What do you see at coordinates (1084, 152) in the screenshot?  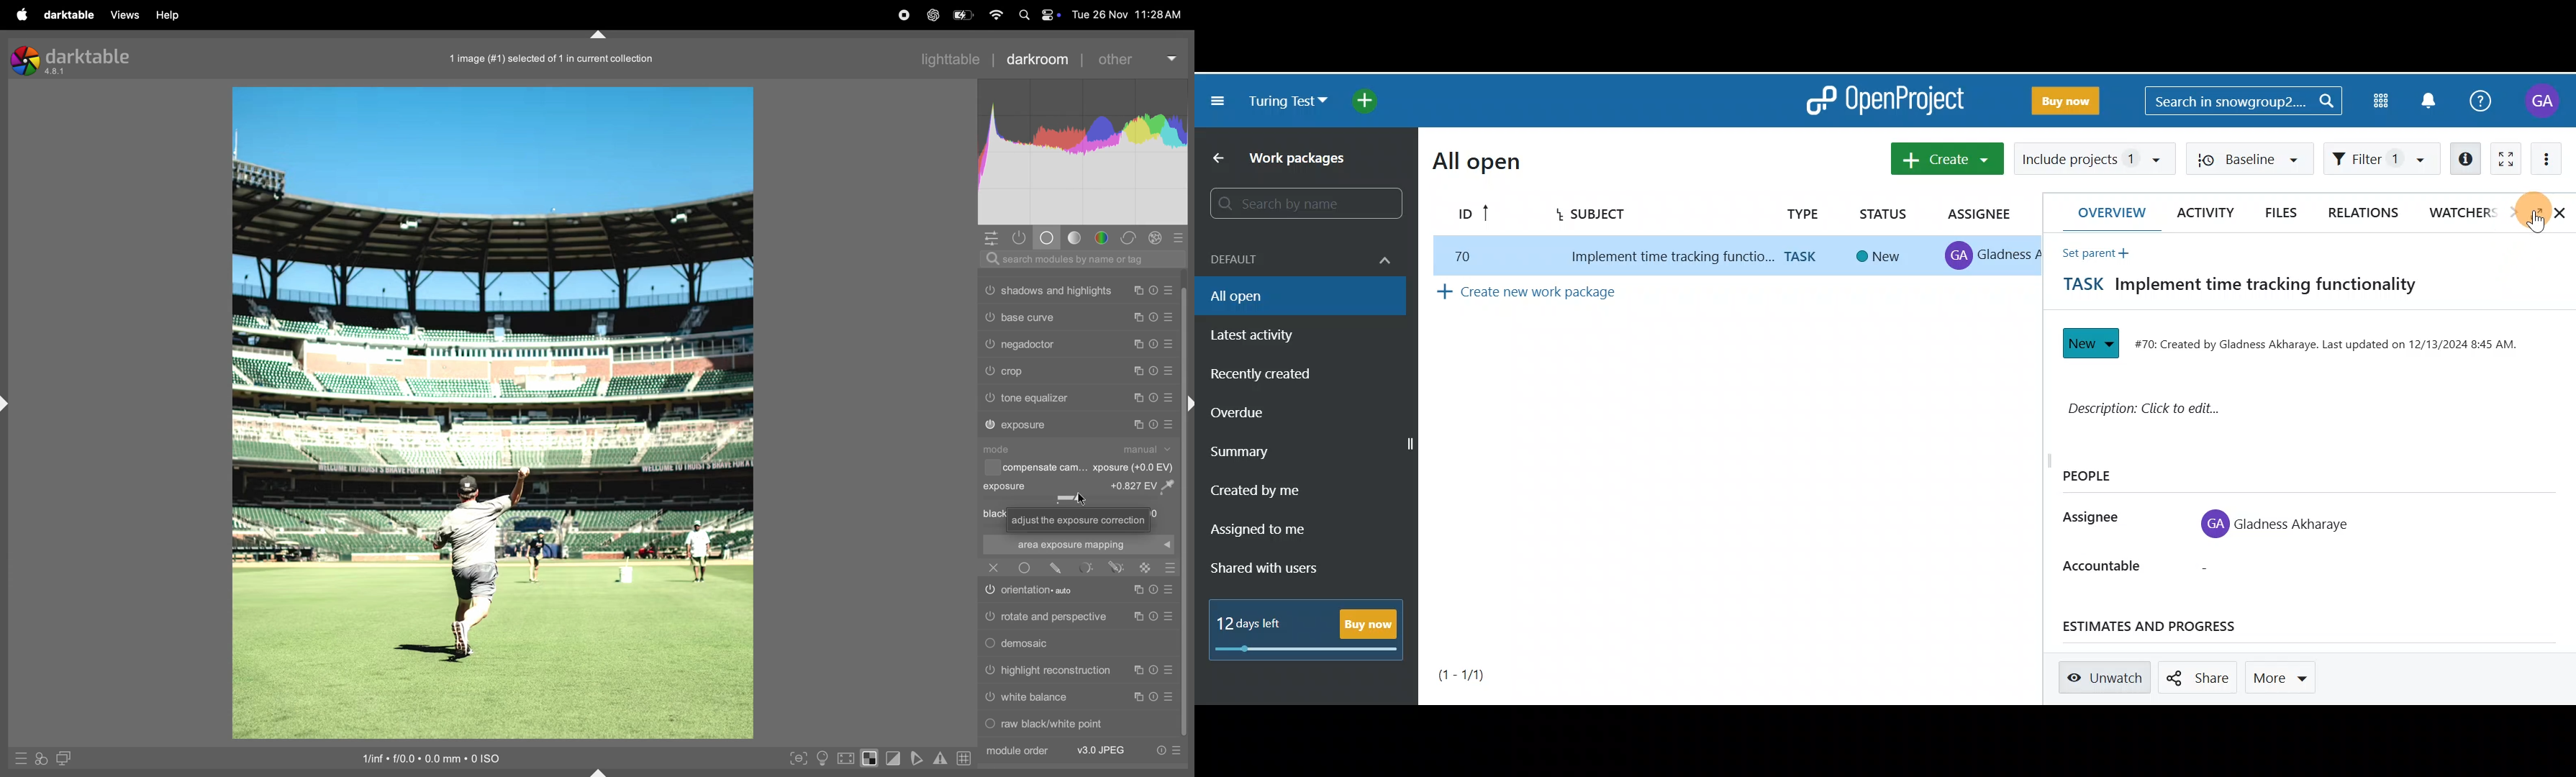 I see `histogram` at bounding box center [1084, 152].